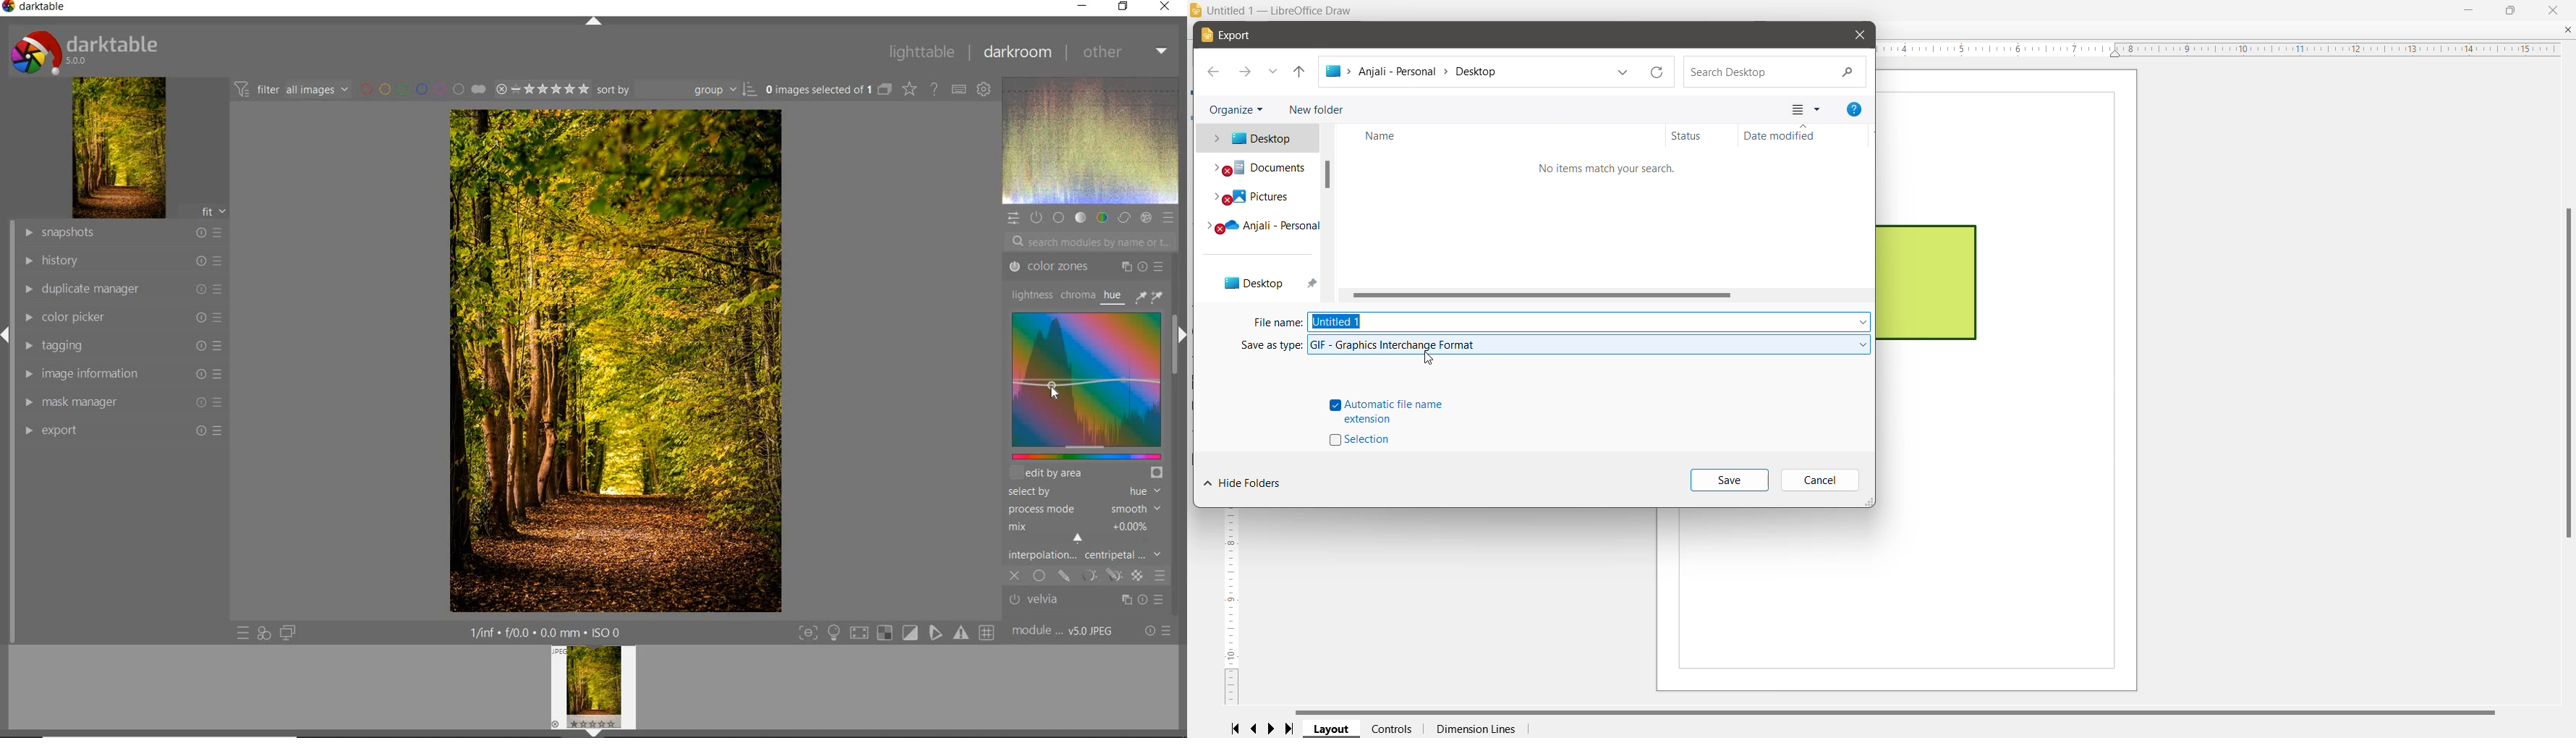 The width and height of the screenshot is (2576, 756). What do you see at coordinates (592, 20) in the screenshot?
I see `EXPAND/COLLAPSE` at bounding box center [592, 20].